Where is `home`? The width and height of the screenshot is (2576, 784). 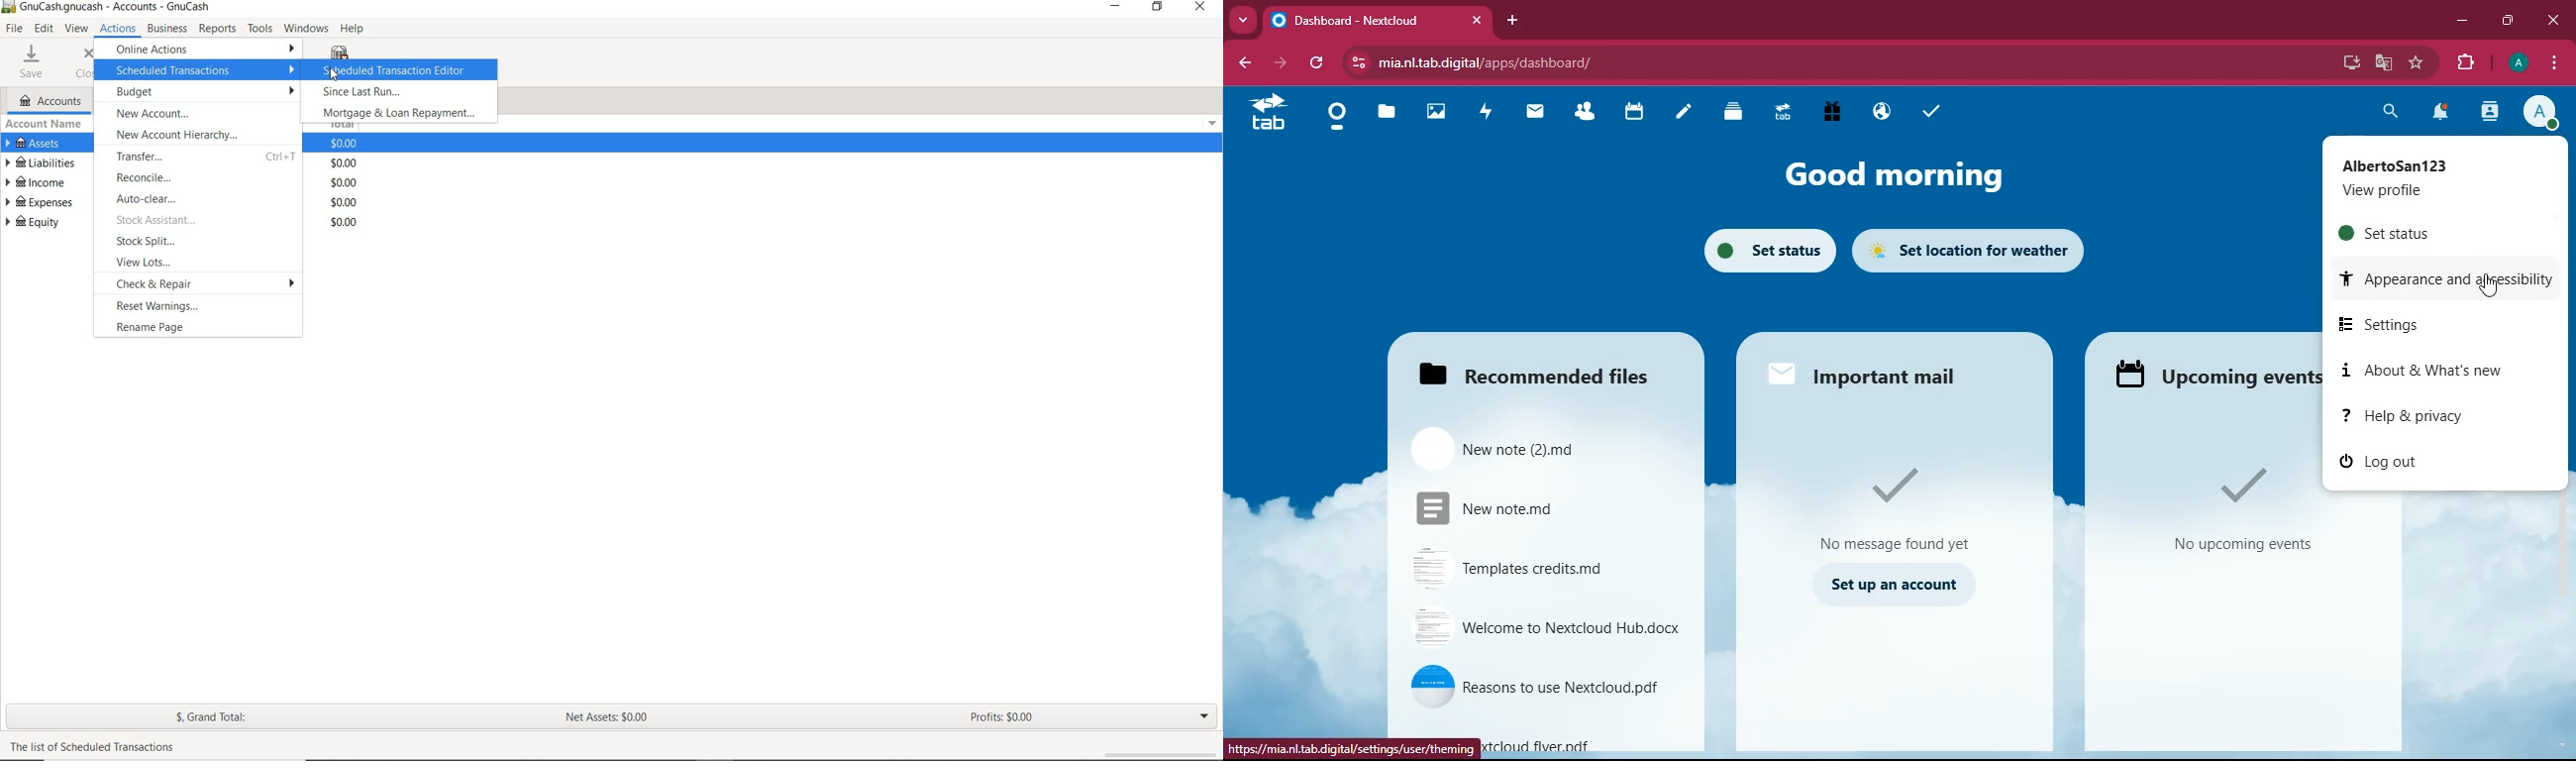 home is located at coordinates (1337, 121).